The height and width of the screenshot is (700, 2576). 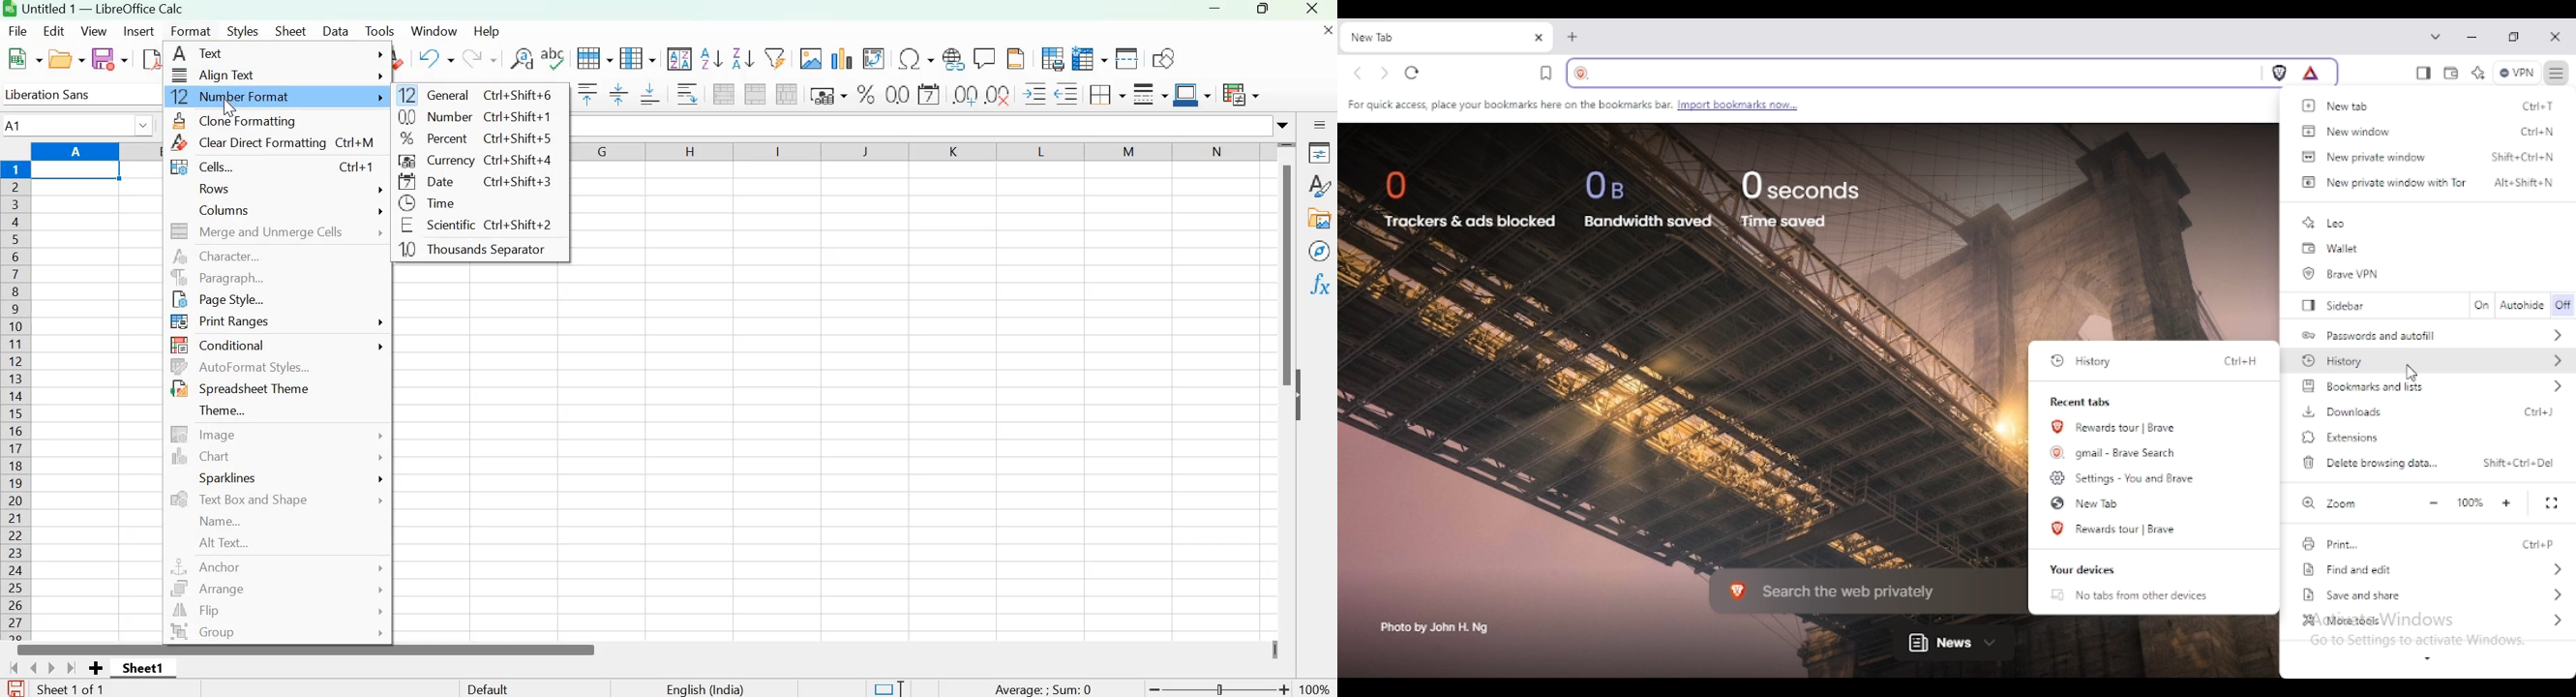 What do you see at coordinates (1385, 75) in the screenshot?
I see `go forward` at bounding box center [1385, 75].